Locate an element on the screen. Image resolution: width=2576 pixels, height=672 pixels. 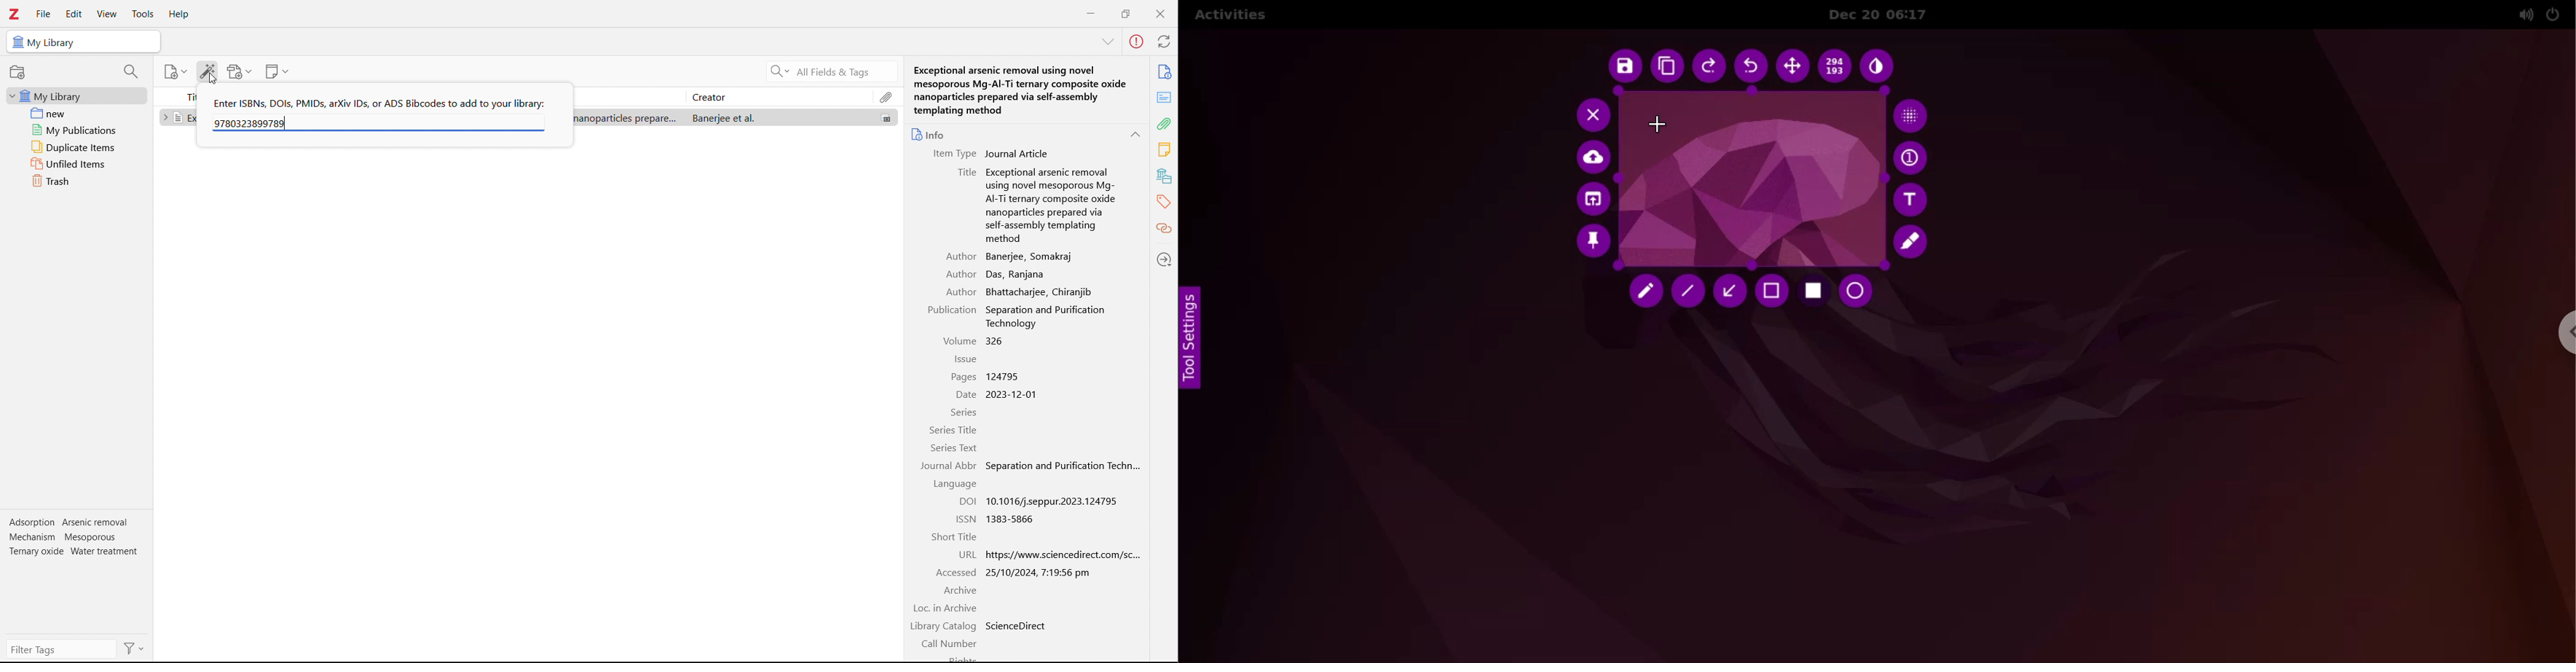
volume is located at coordinates (959, 341).